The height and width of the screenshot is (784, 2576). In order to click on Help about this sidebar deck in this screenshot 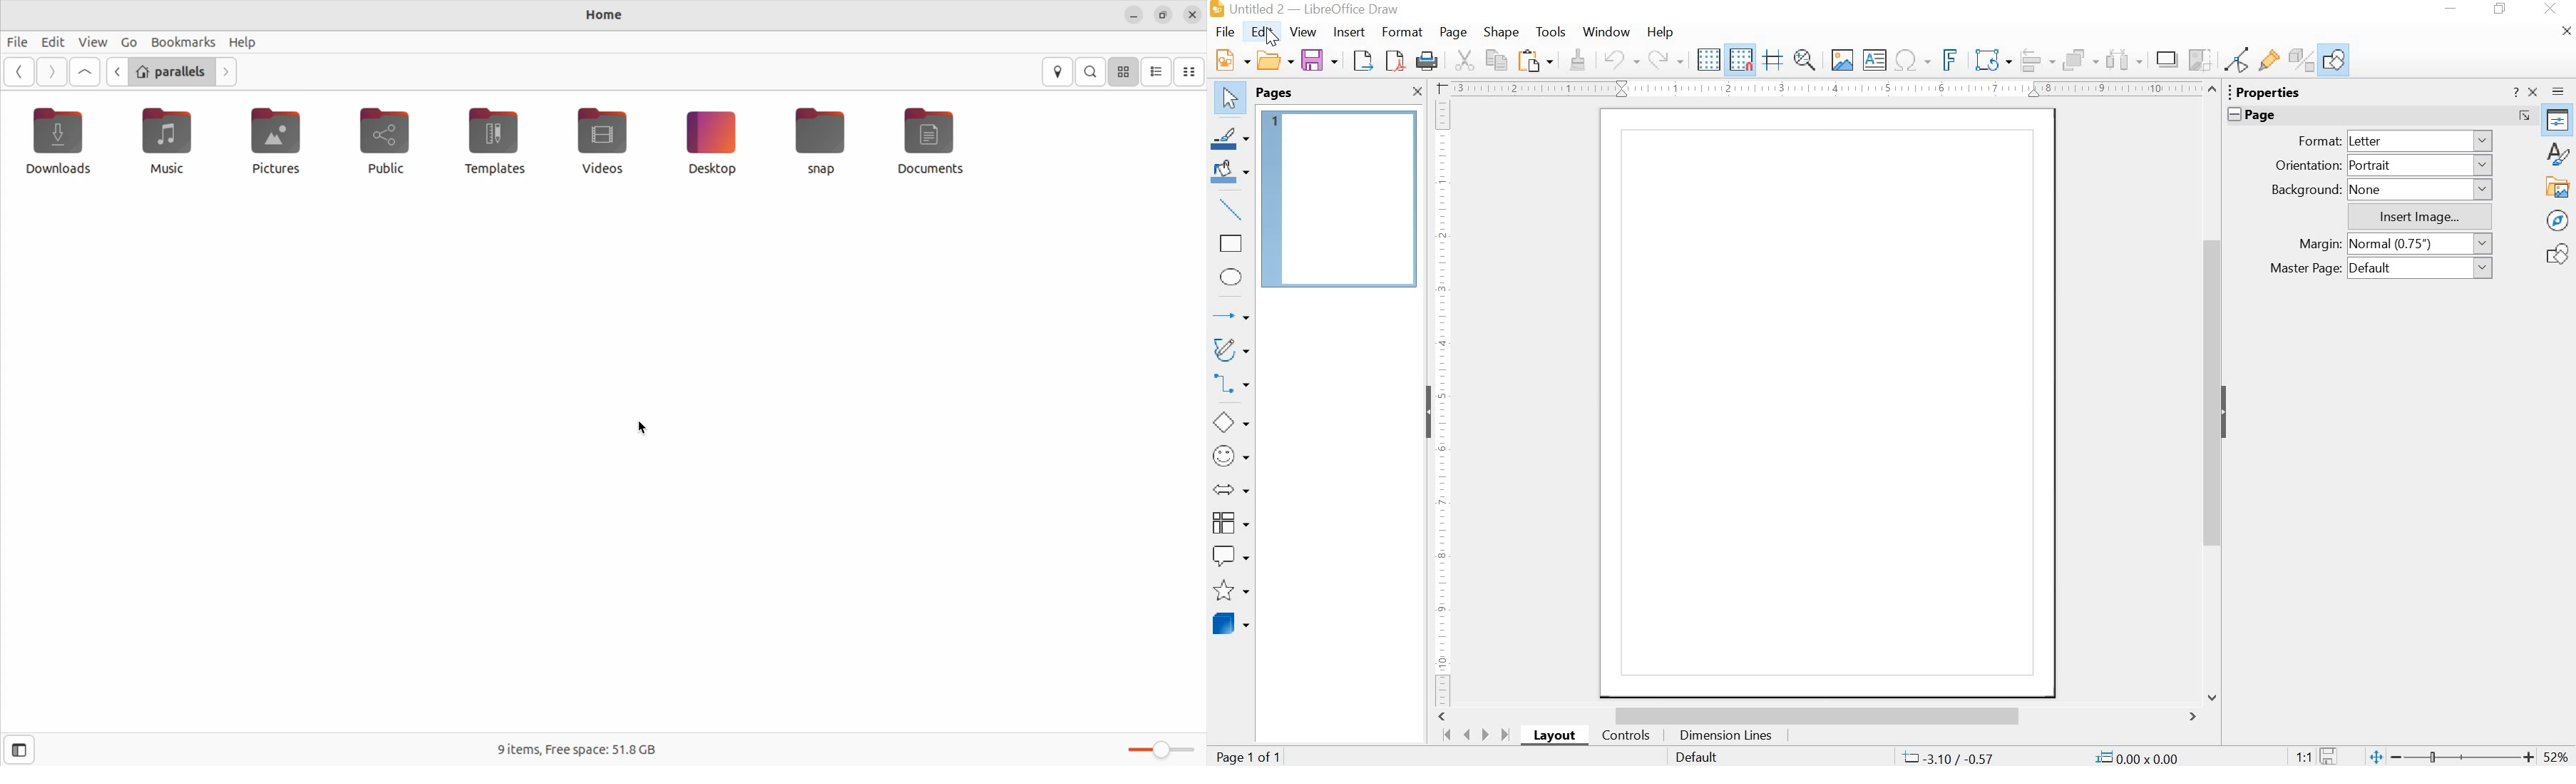, I will do `click(2515, 92)`.